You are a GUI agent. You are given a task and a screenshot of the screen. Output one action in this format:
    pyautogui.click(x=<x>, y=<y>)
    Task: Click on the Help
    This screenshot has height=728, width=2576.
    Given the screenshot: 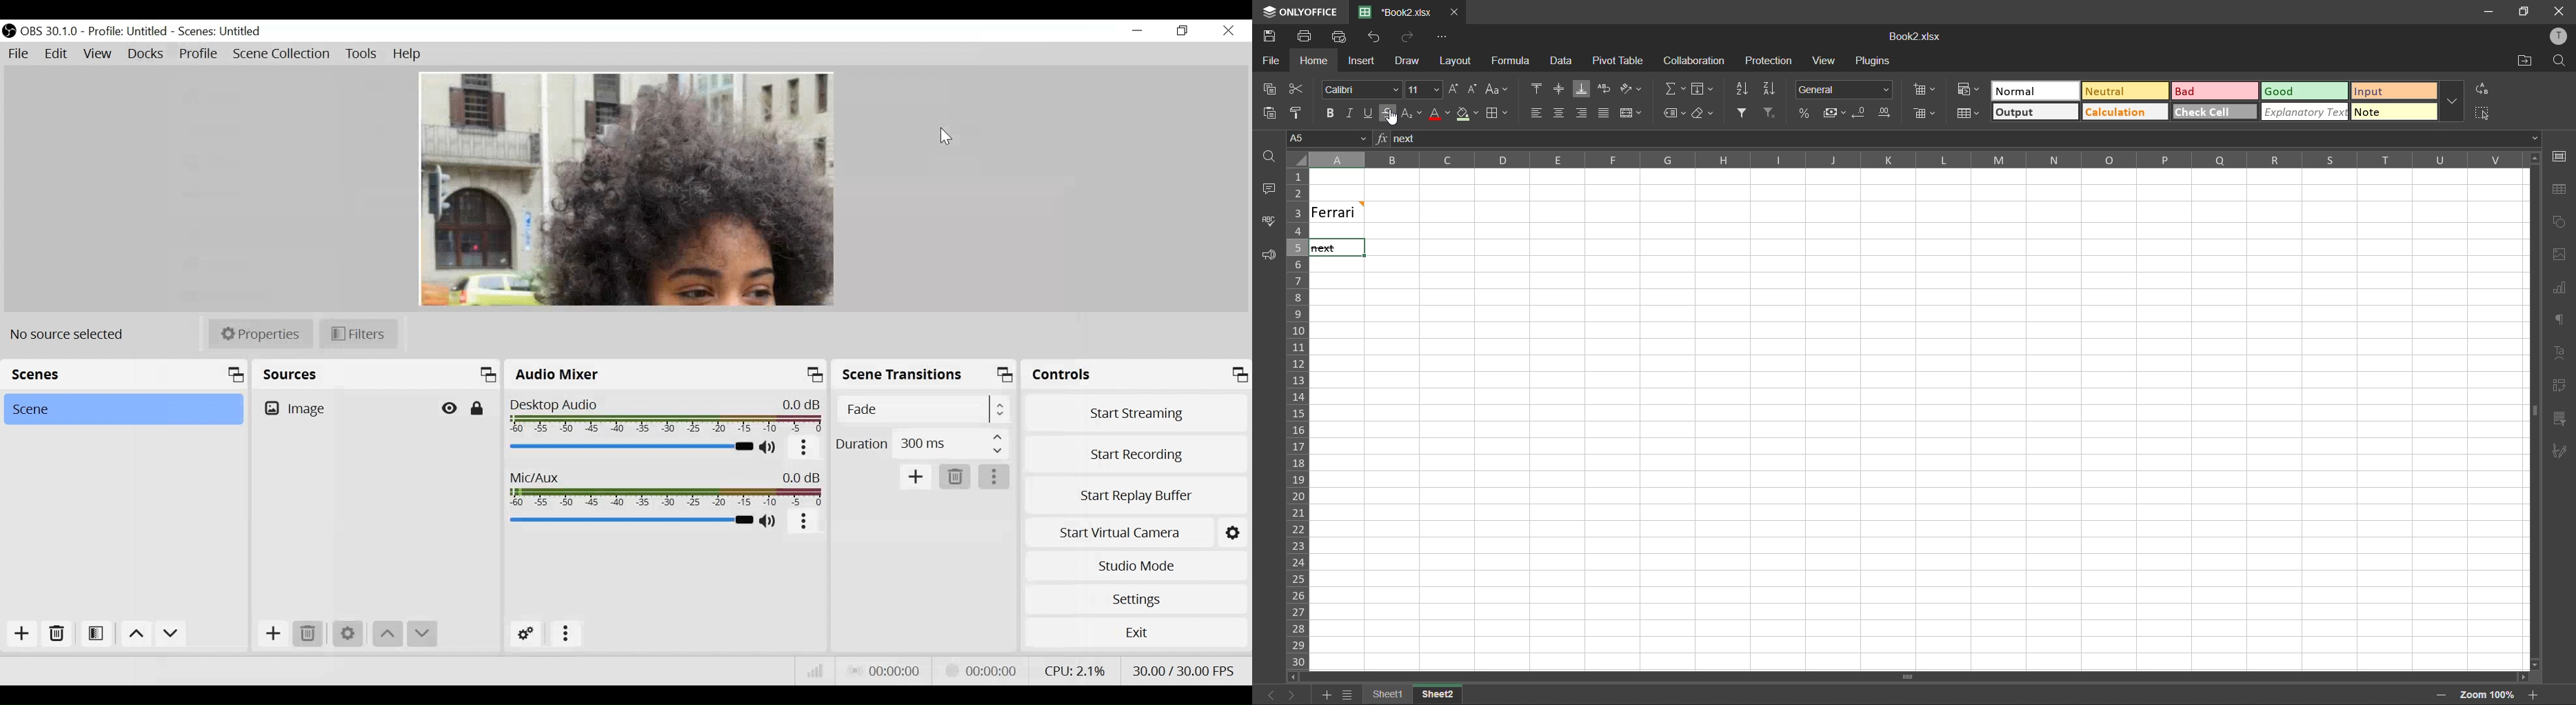 What is the action you would take?
    pyautogui.click(x=408, y=54)
    